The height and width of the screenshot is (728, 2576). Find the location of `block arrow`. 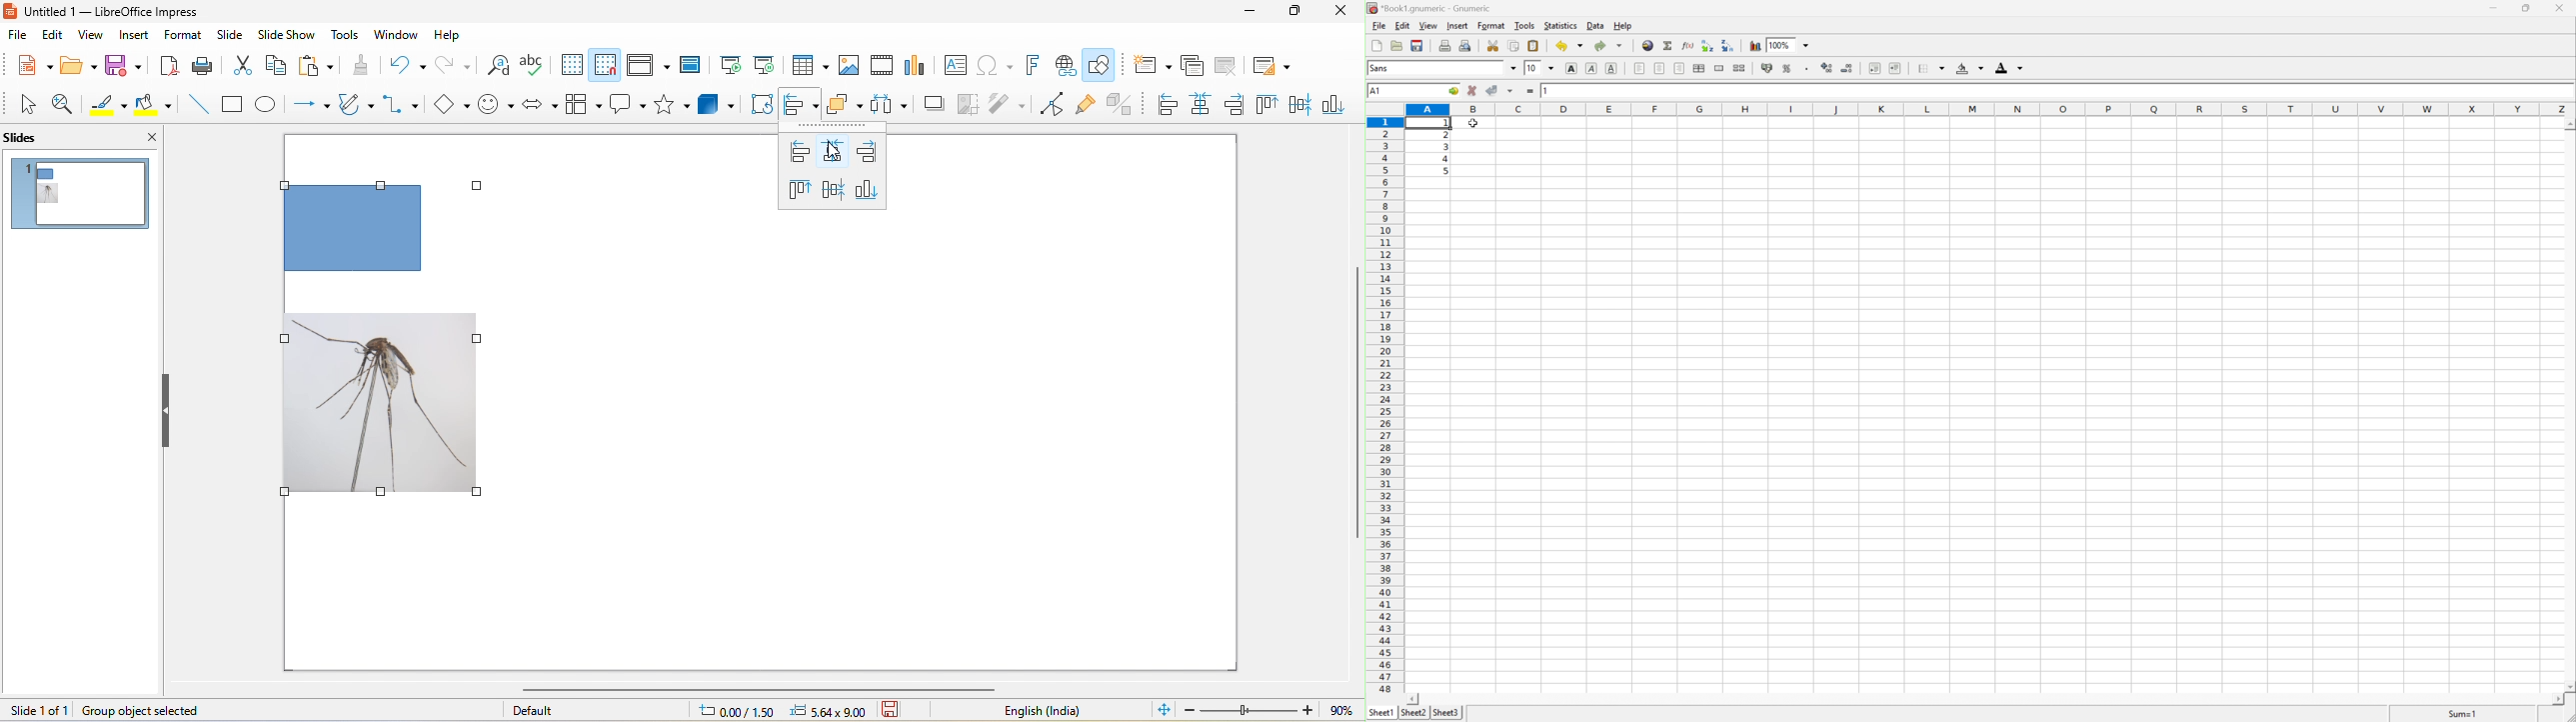

block arrow is located at coordinates (543, 105).